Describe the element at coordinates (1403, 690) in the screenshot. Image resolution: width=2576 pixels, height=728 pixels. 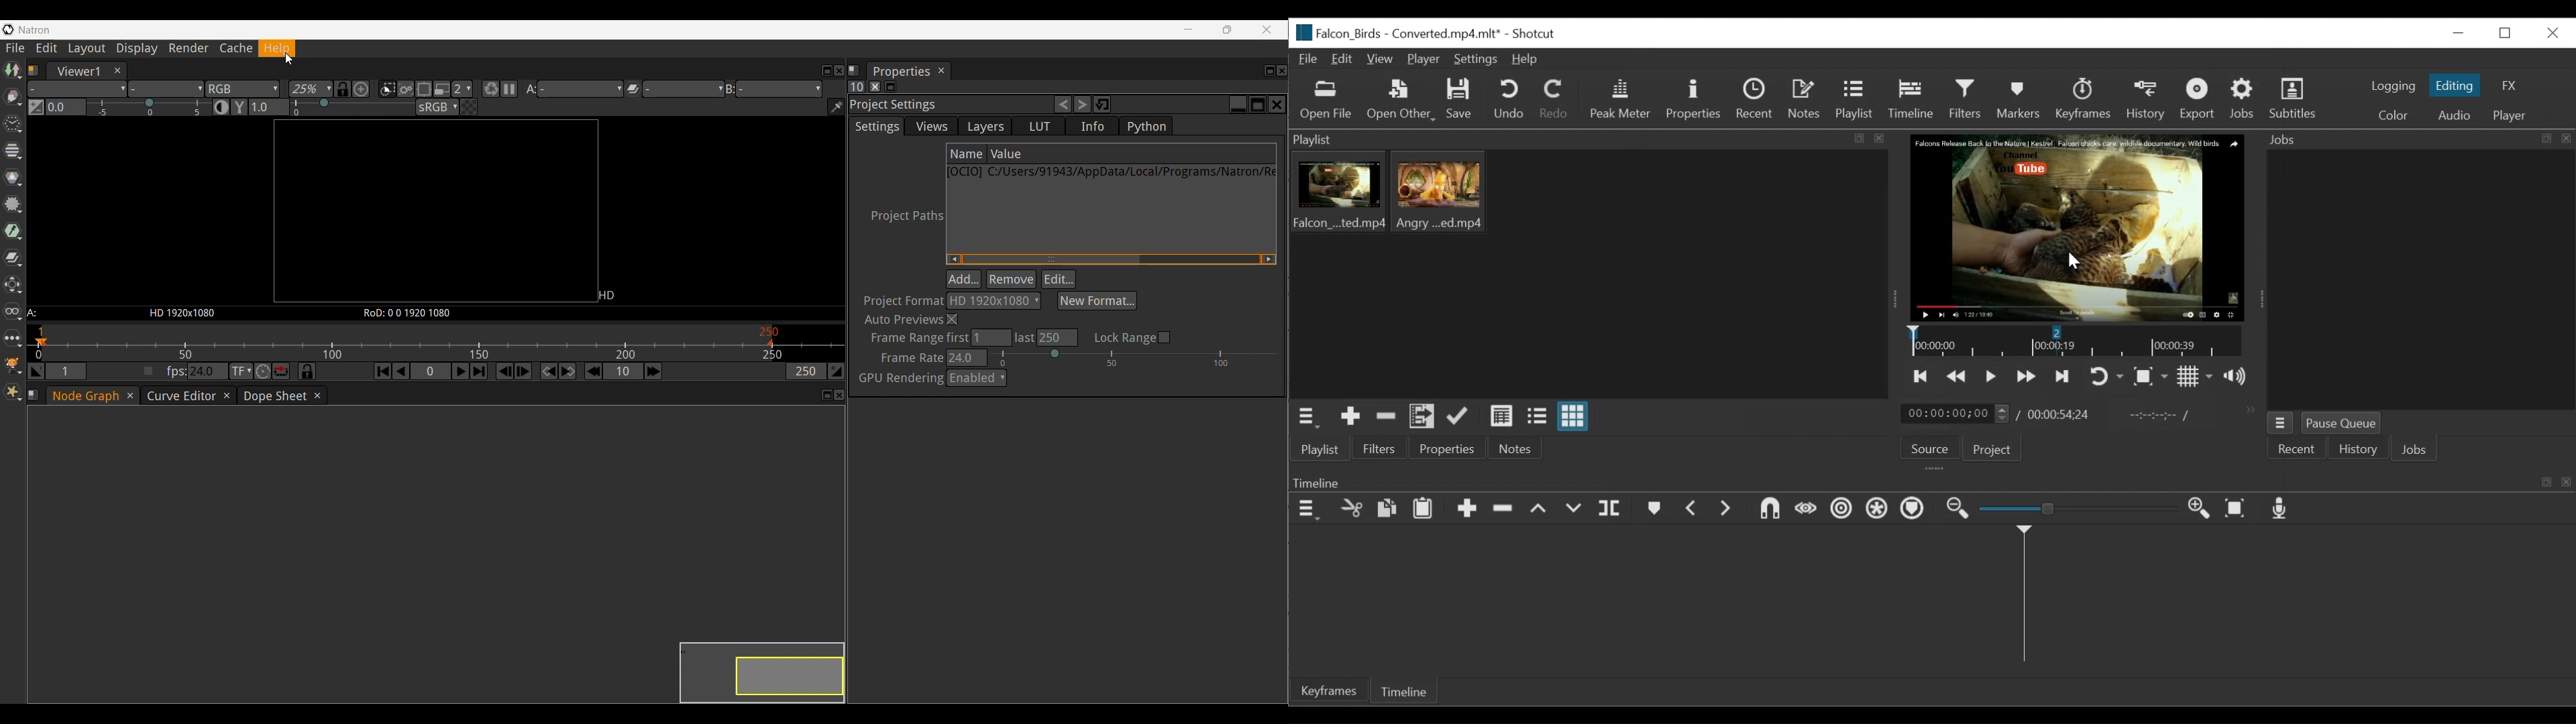
I see `Timeline` at that location.